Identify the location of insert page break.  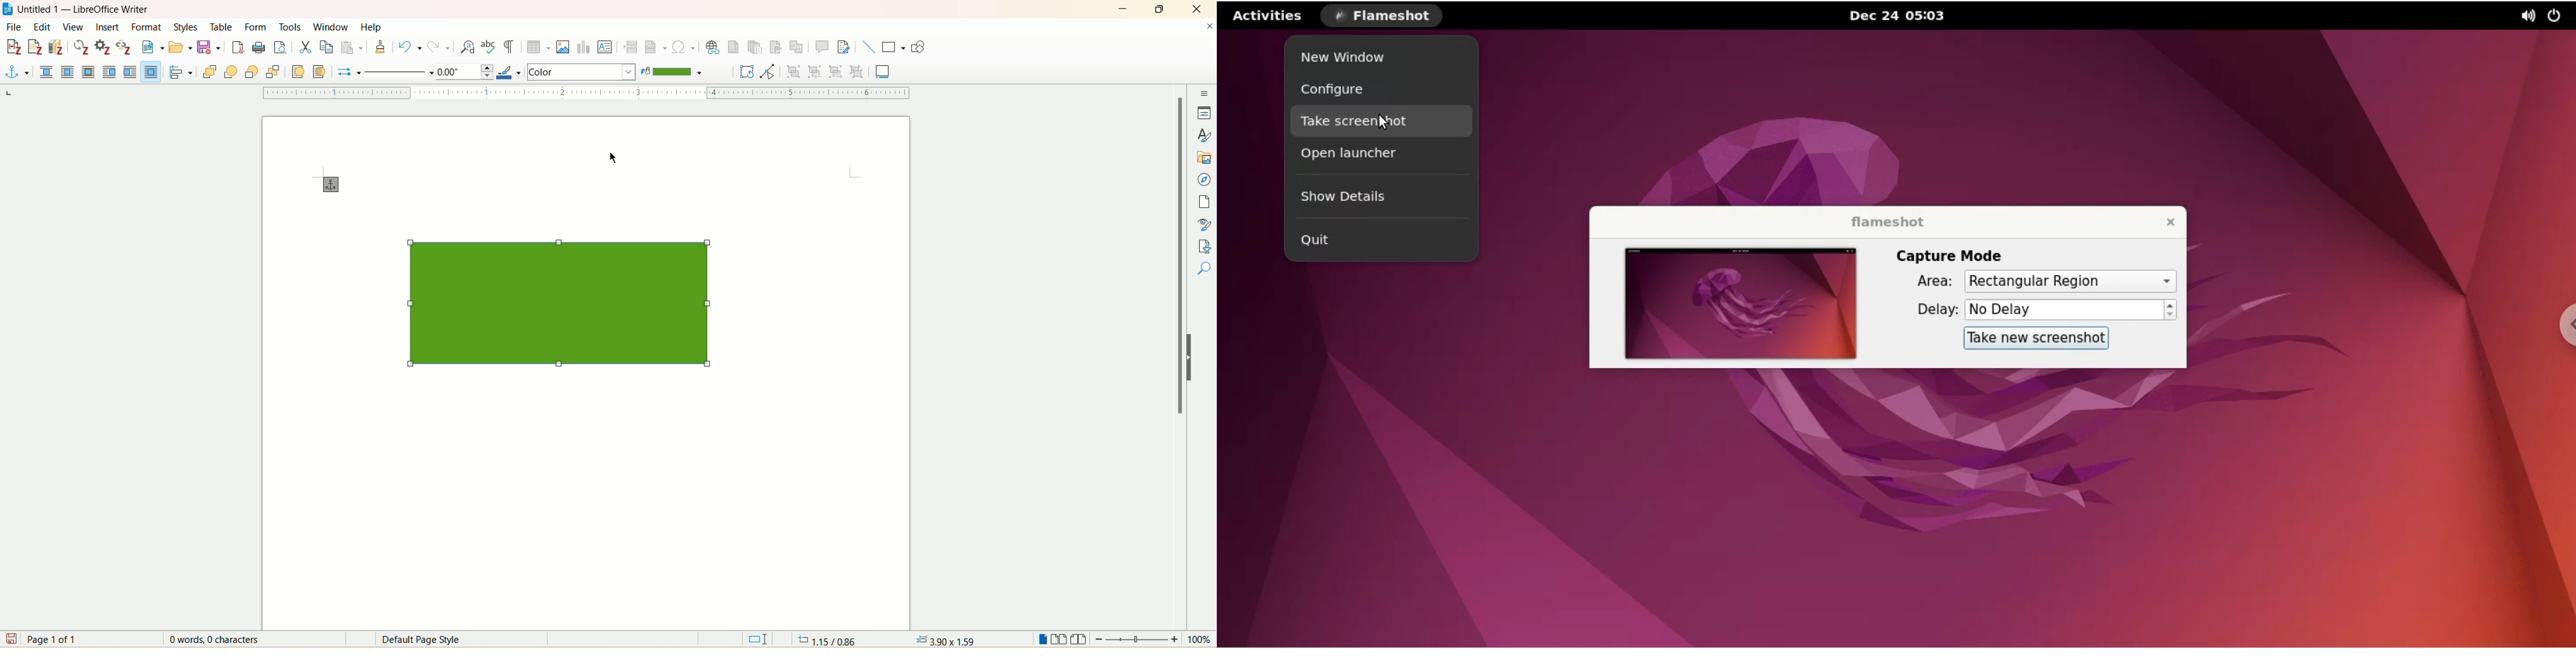
(631, 46).